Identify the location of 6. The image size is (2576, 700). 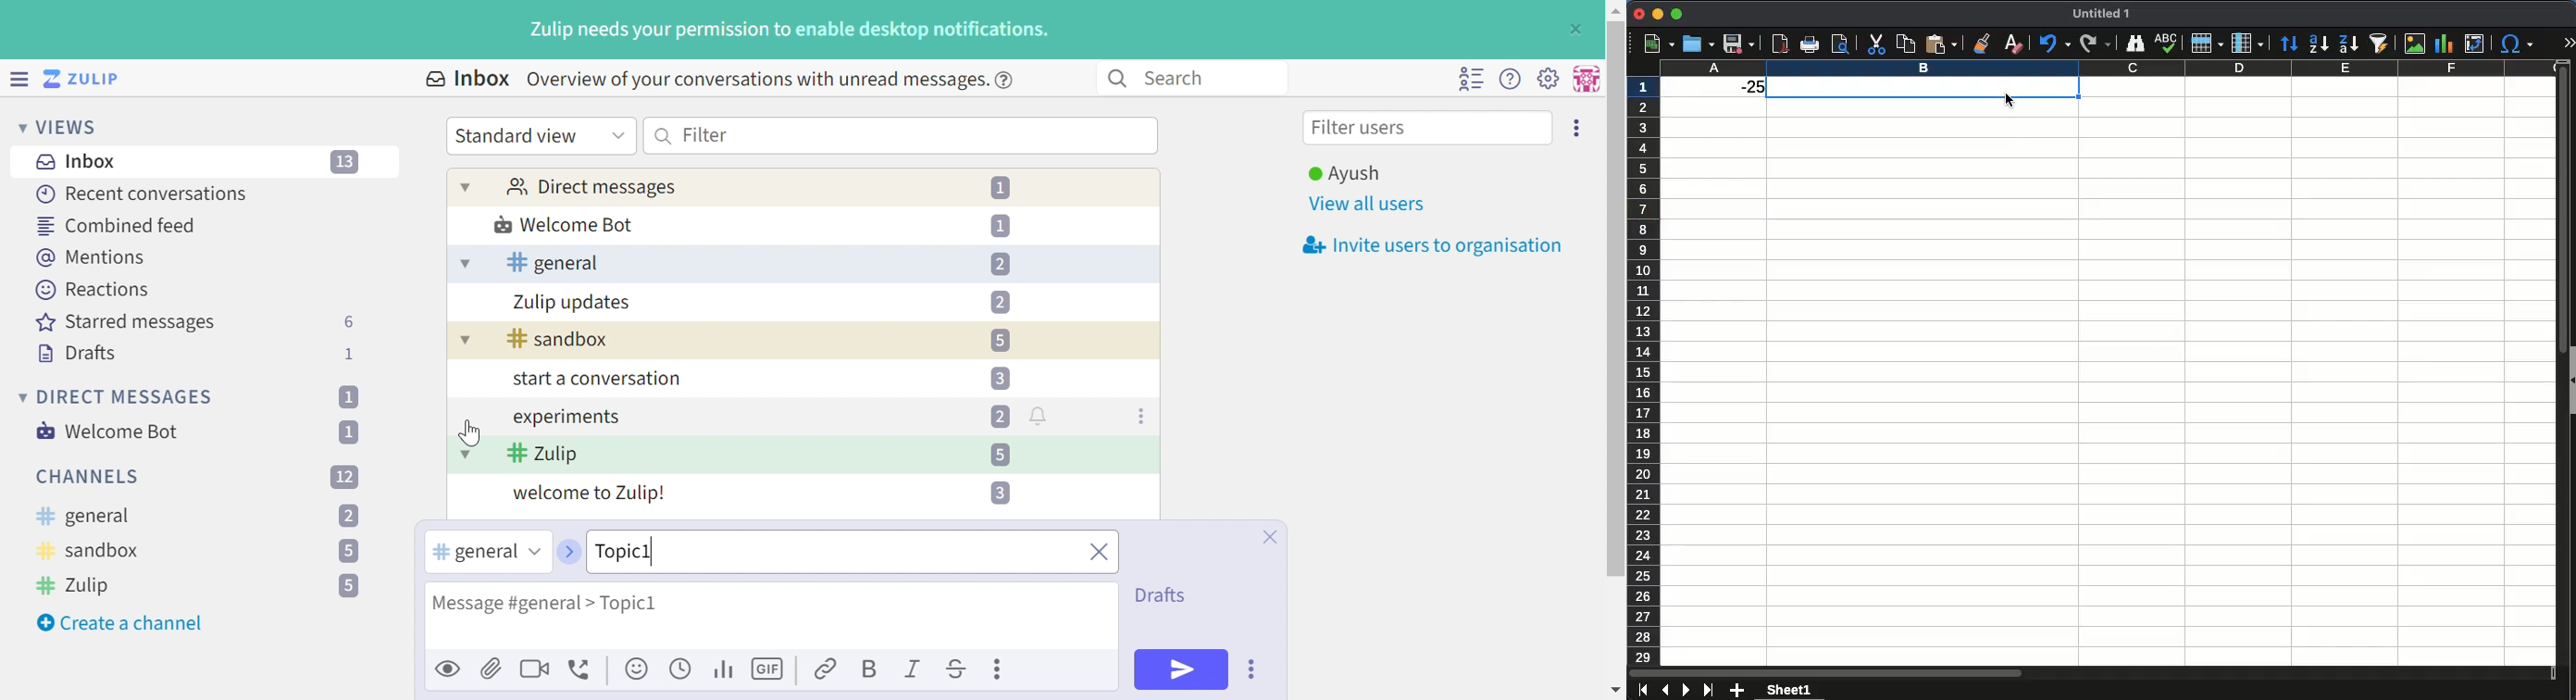
(348, 322).